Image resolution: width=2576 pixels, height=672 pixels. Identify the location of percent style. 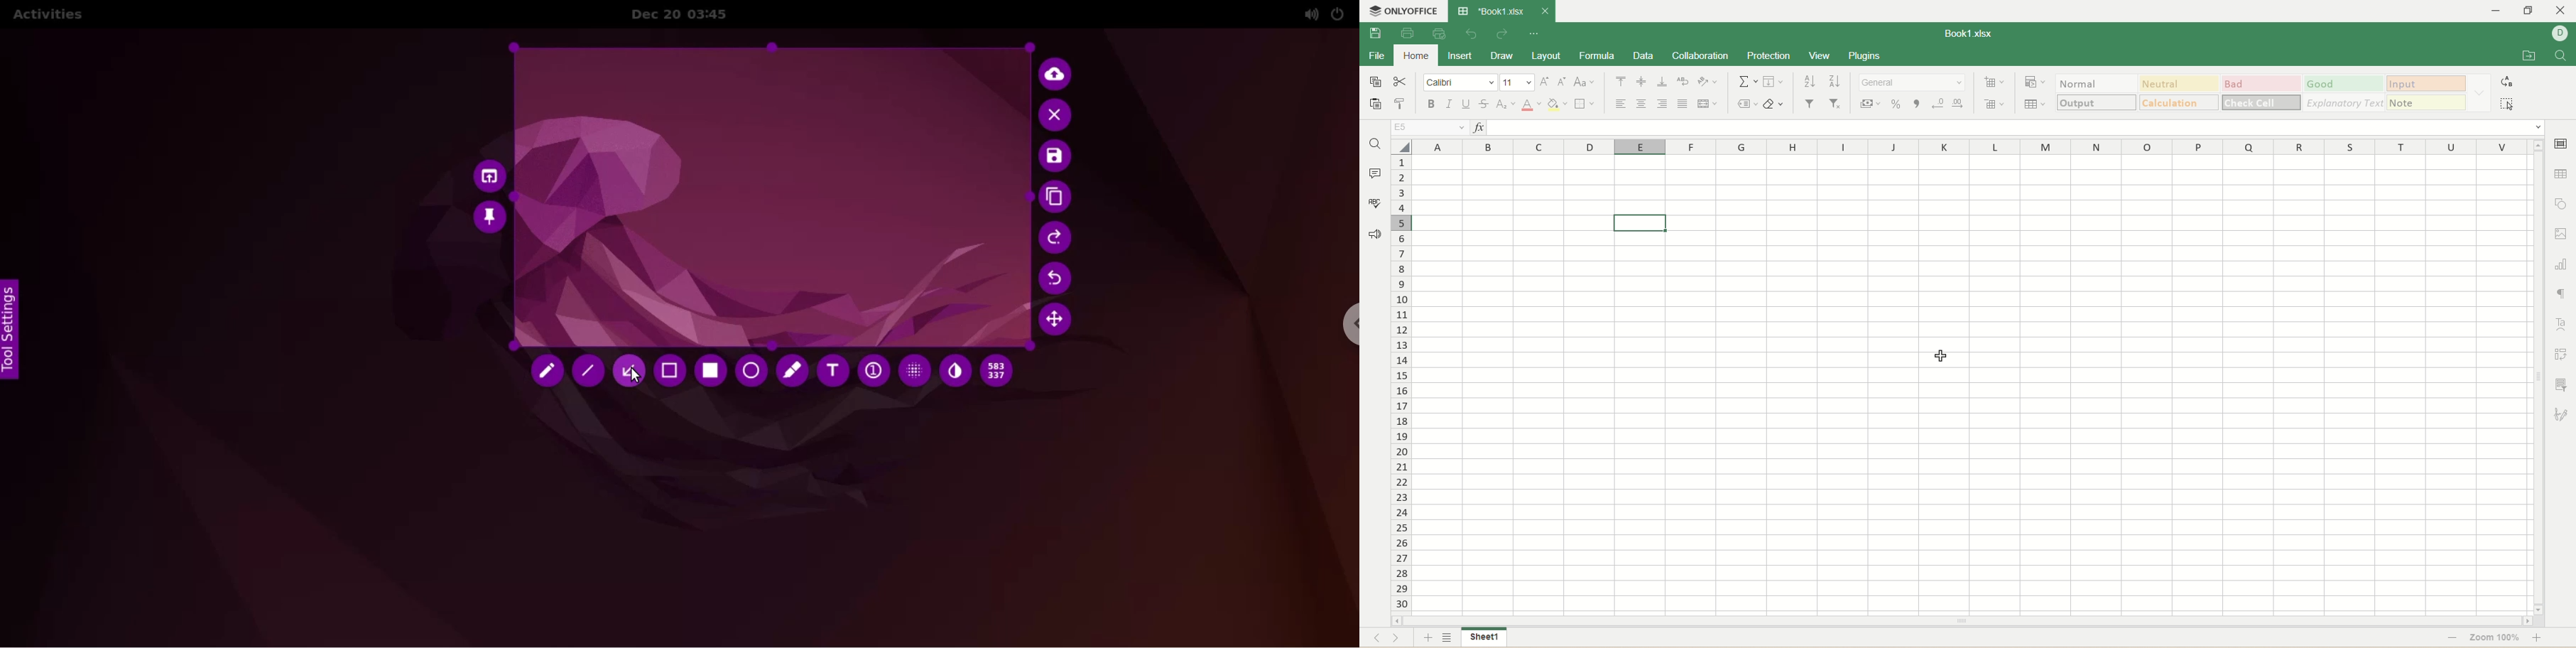
(1897, 104).